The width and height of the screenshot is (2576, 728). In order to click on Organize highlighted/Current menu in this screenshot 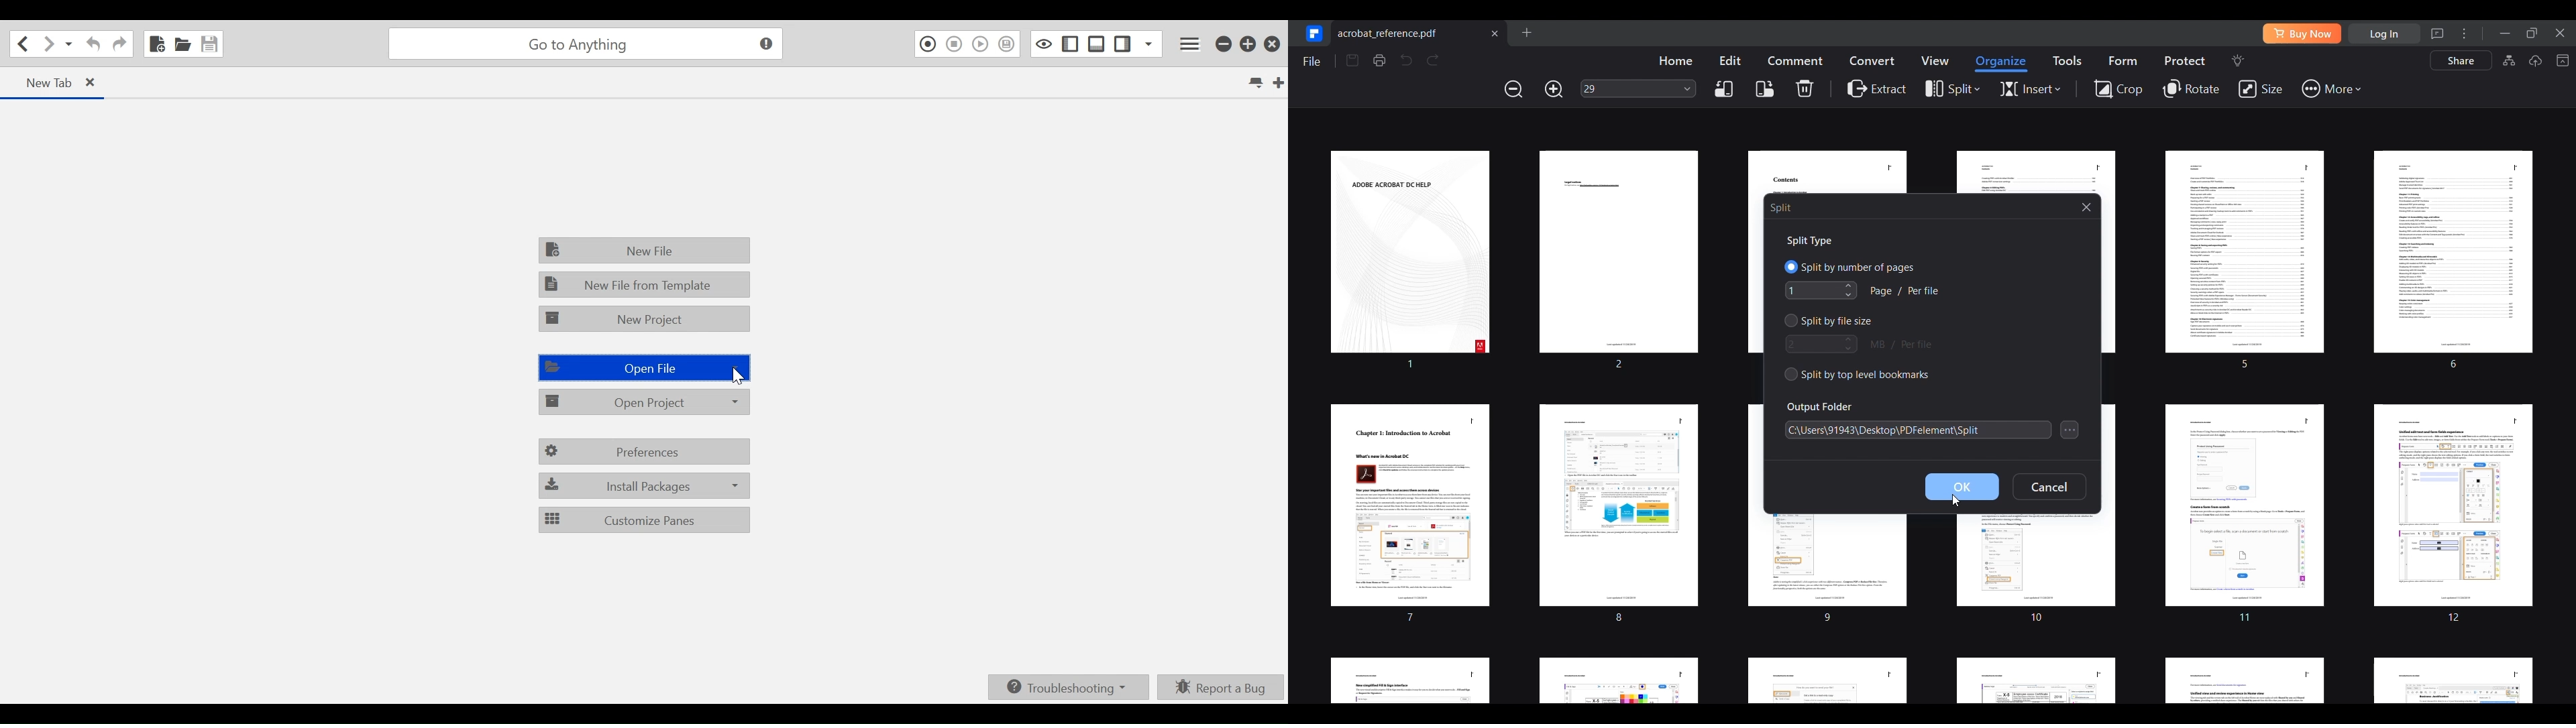, I will do `click(2002, 64)`.